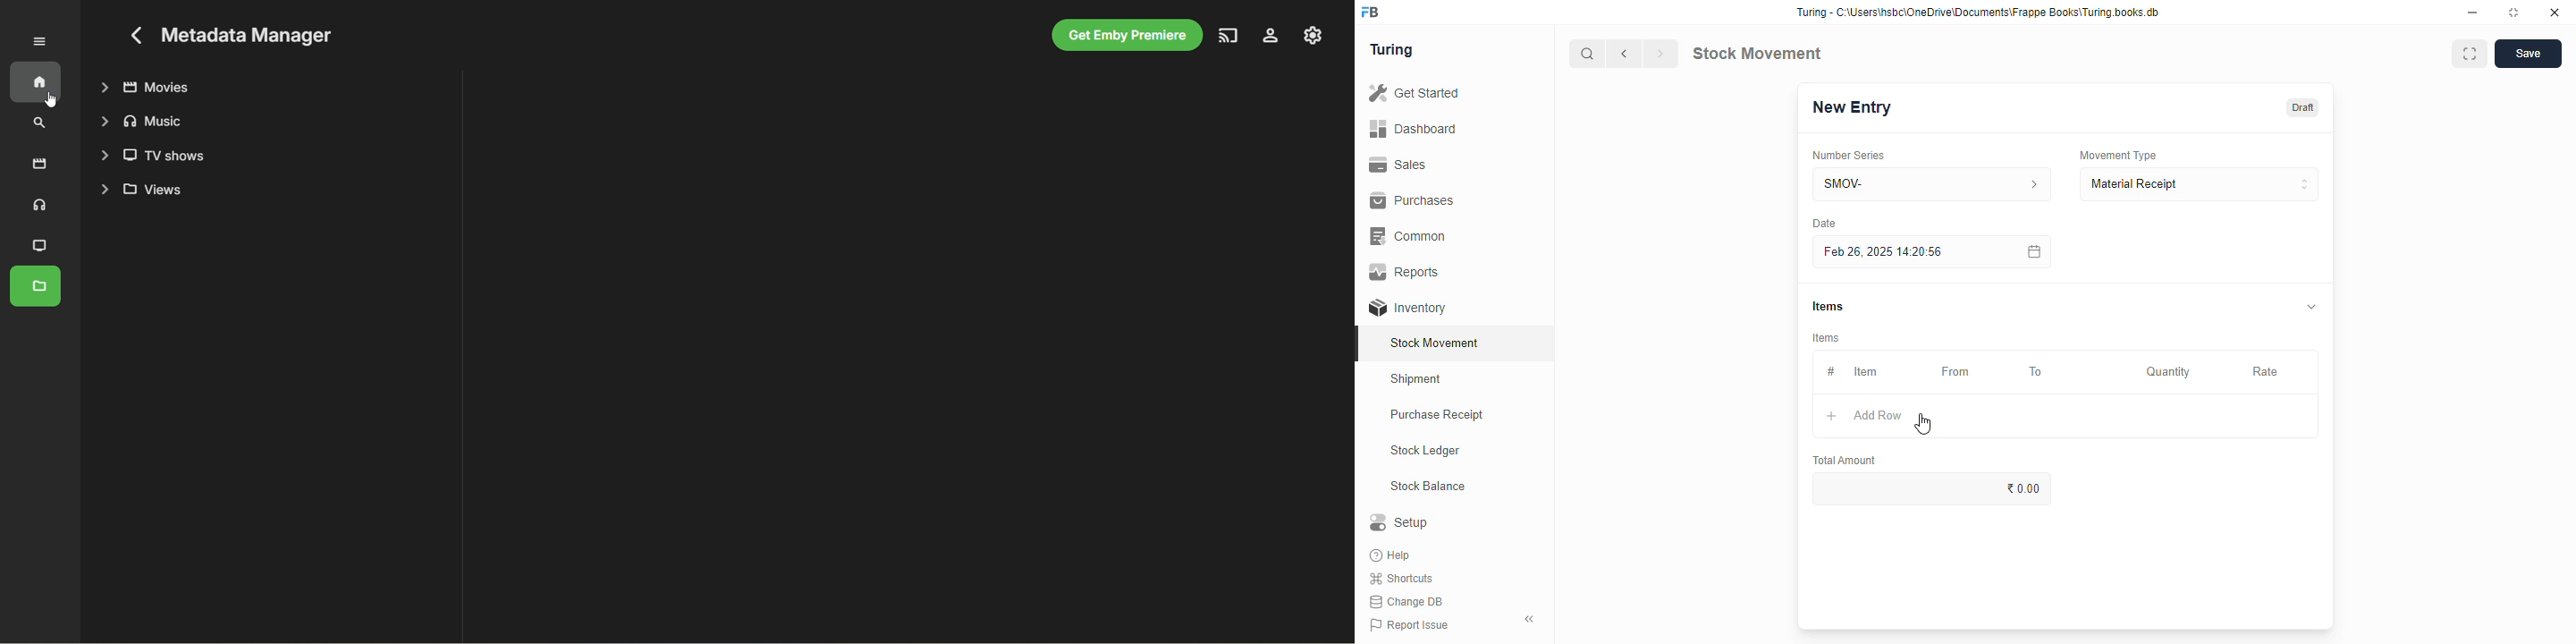  I want to click on reports, so click(1406, 271).